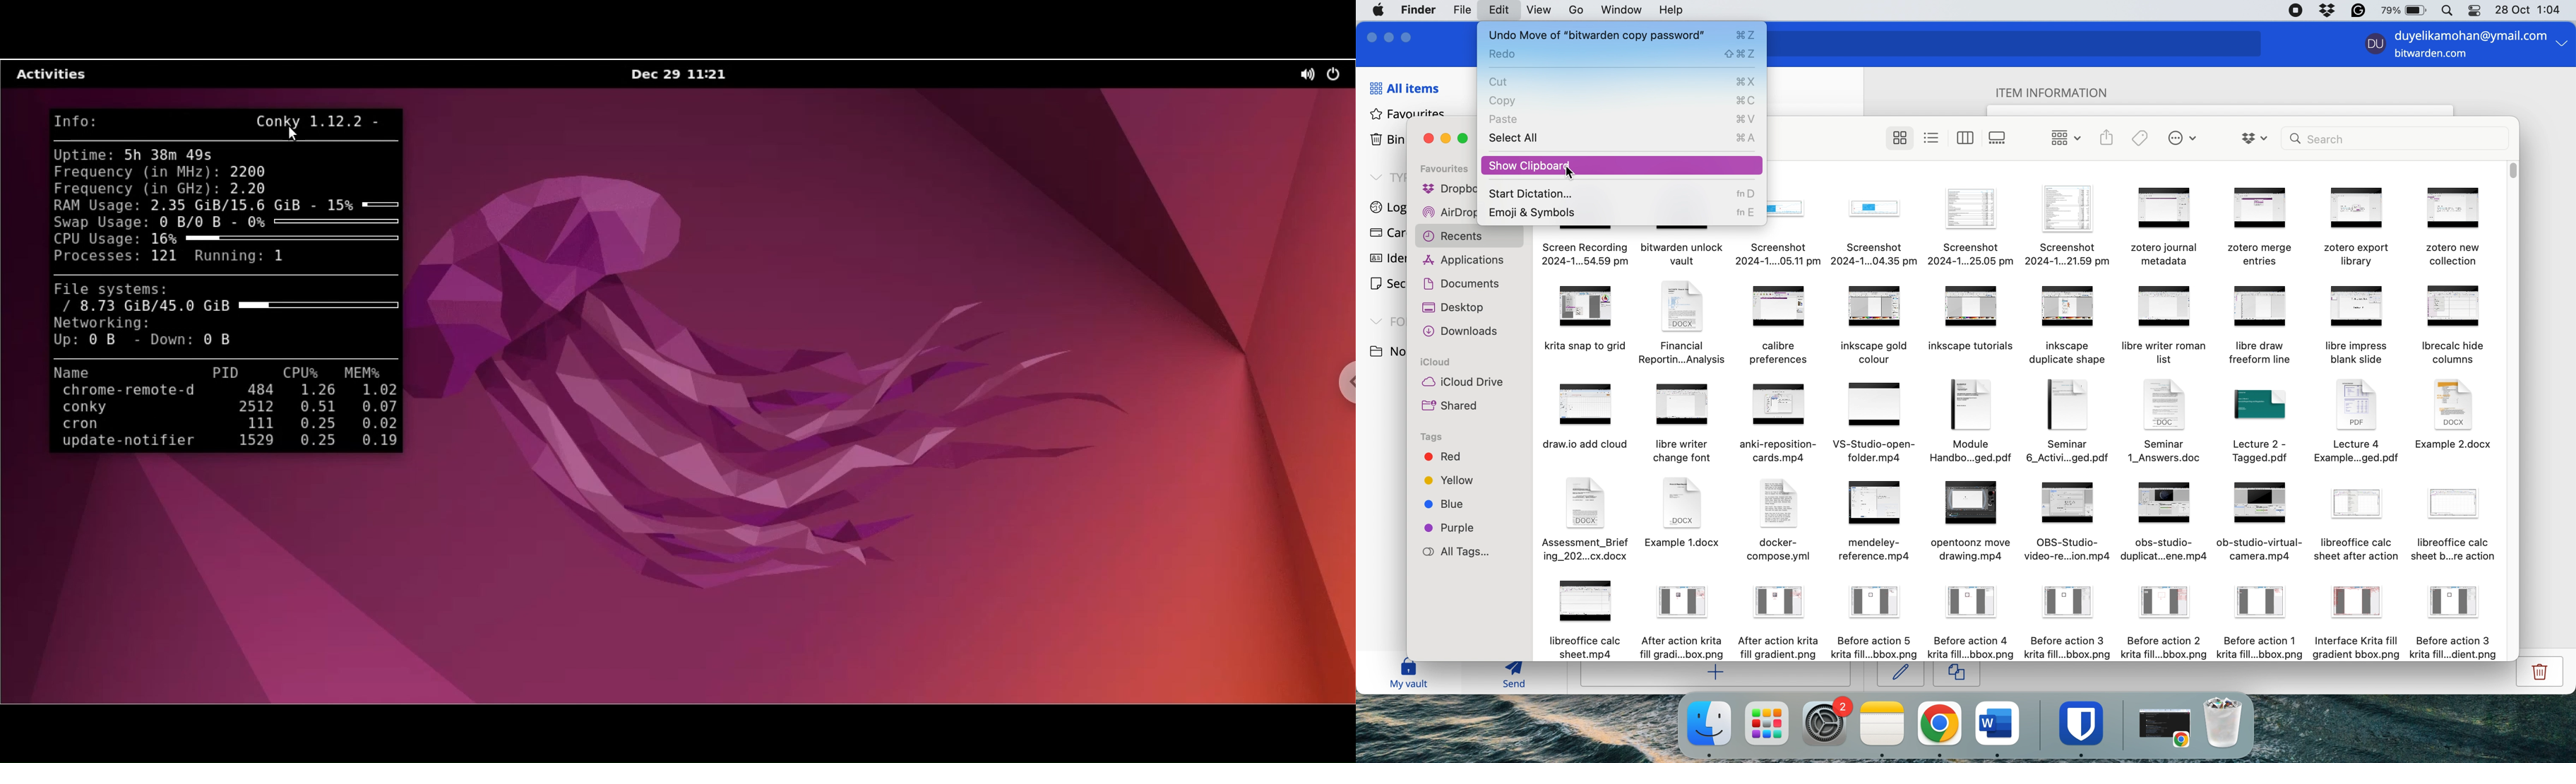 The image size is (2576, 784). I want to click on edit tags, so click(2140, 138).